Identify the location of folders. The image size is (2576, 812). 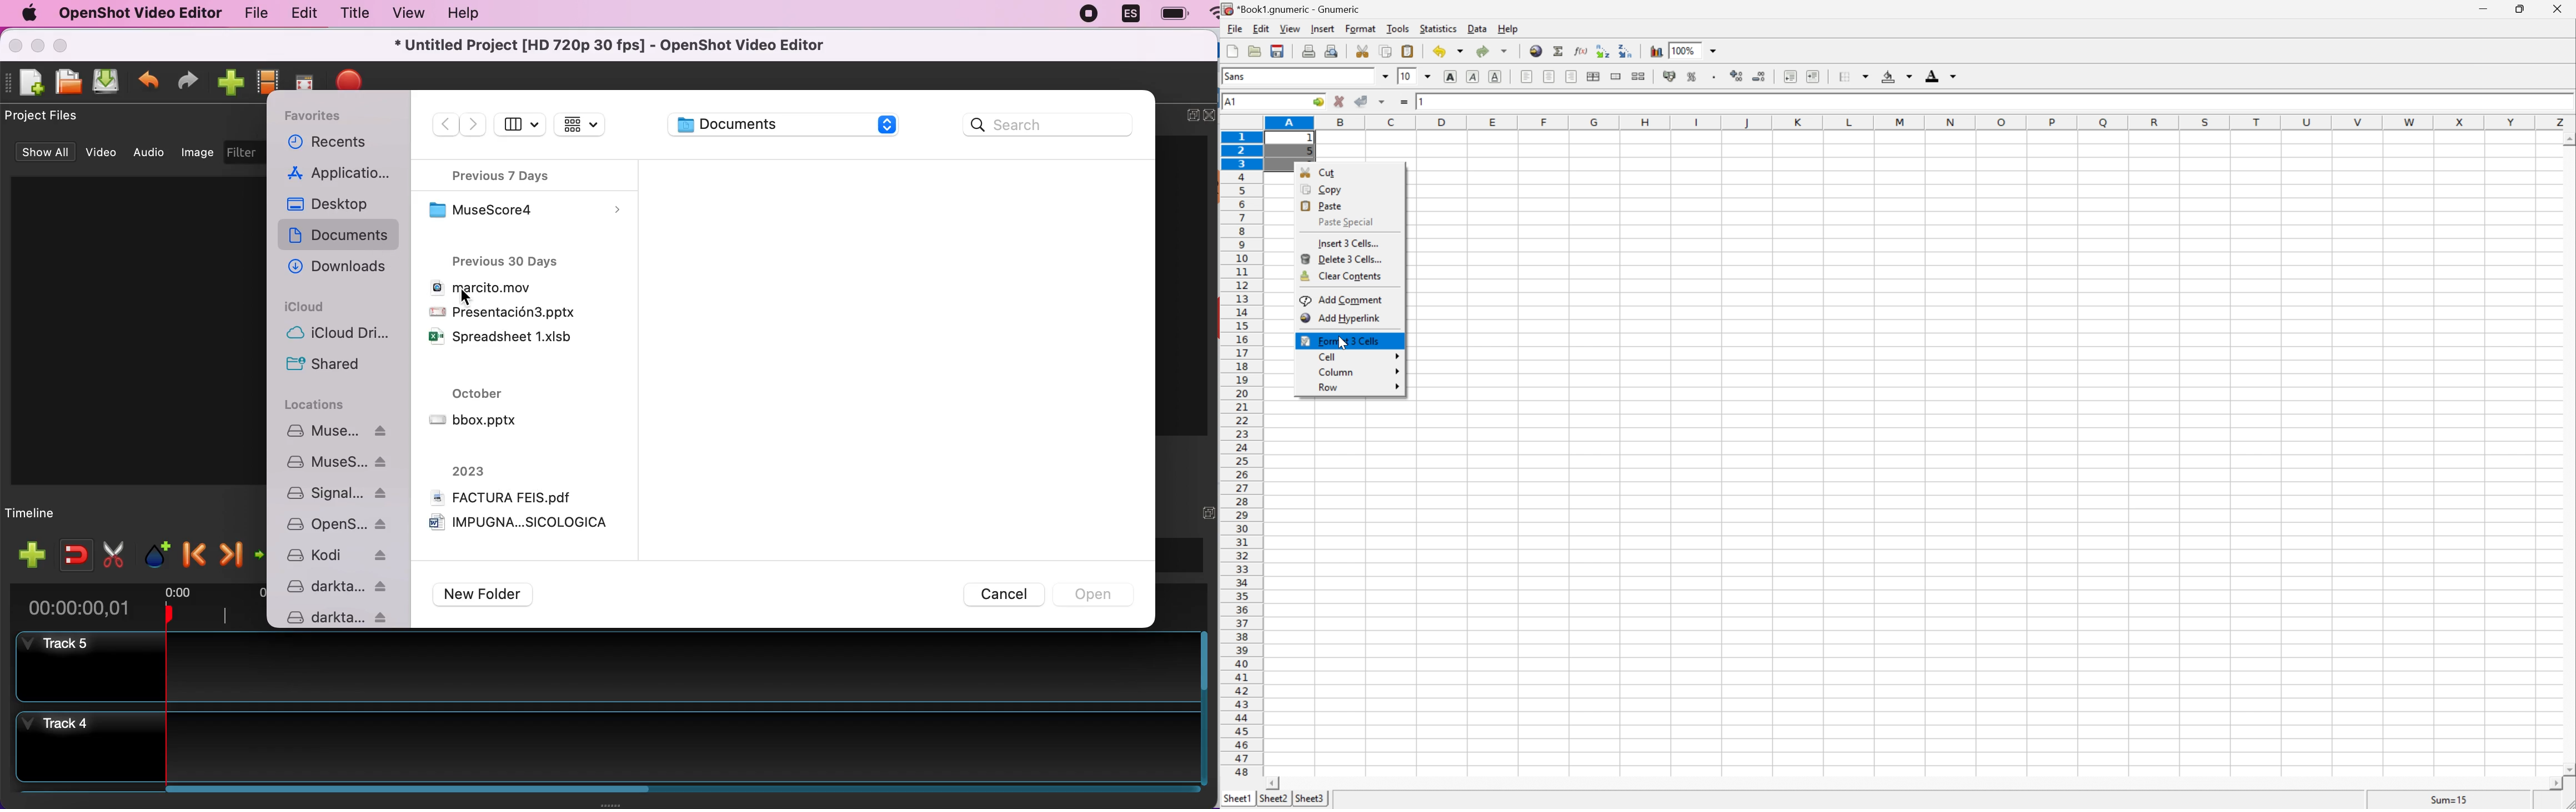
(341, 352).